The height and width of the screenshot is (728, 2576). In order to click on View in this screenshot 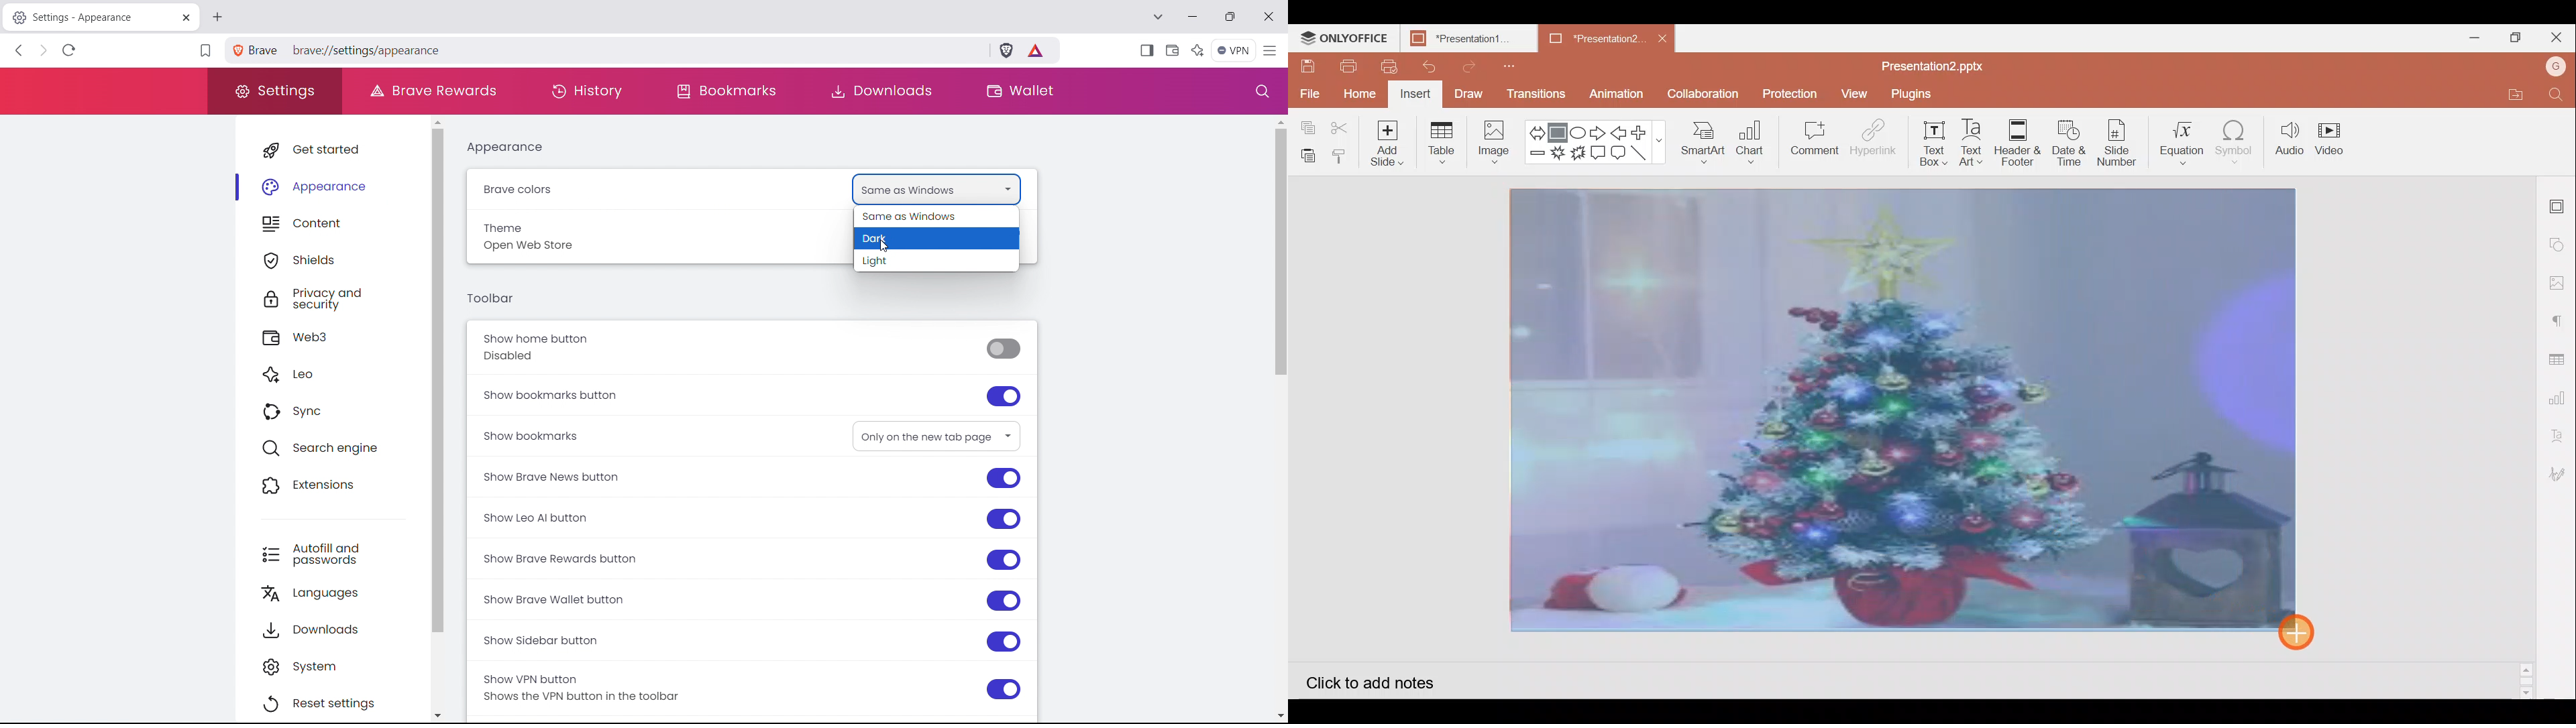, I will do `click(1852, 94)`.